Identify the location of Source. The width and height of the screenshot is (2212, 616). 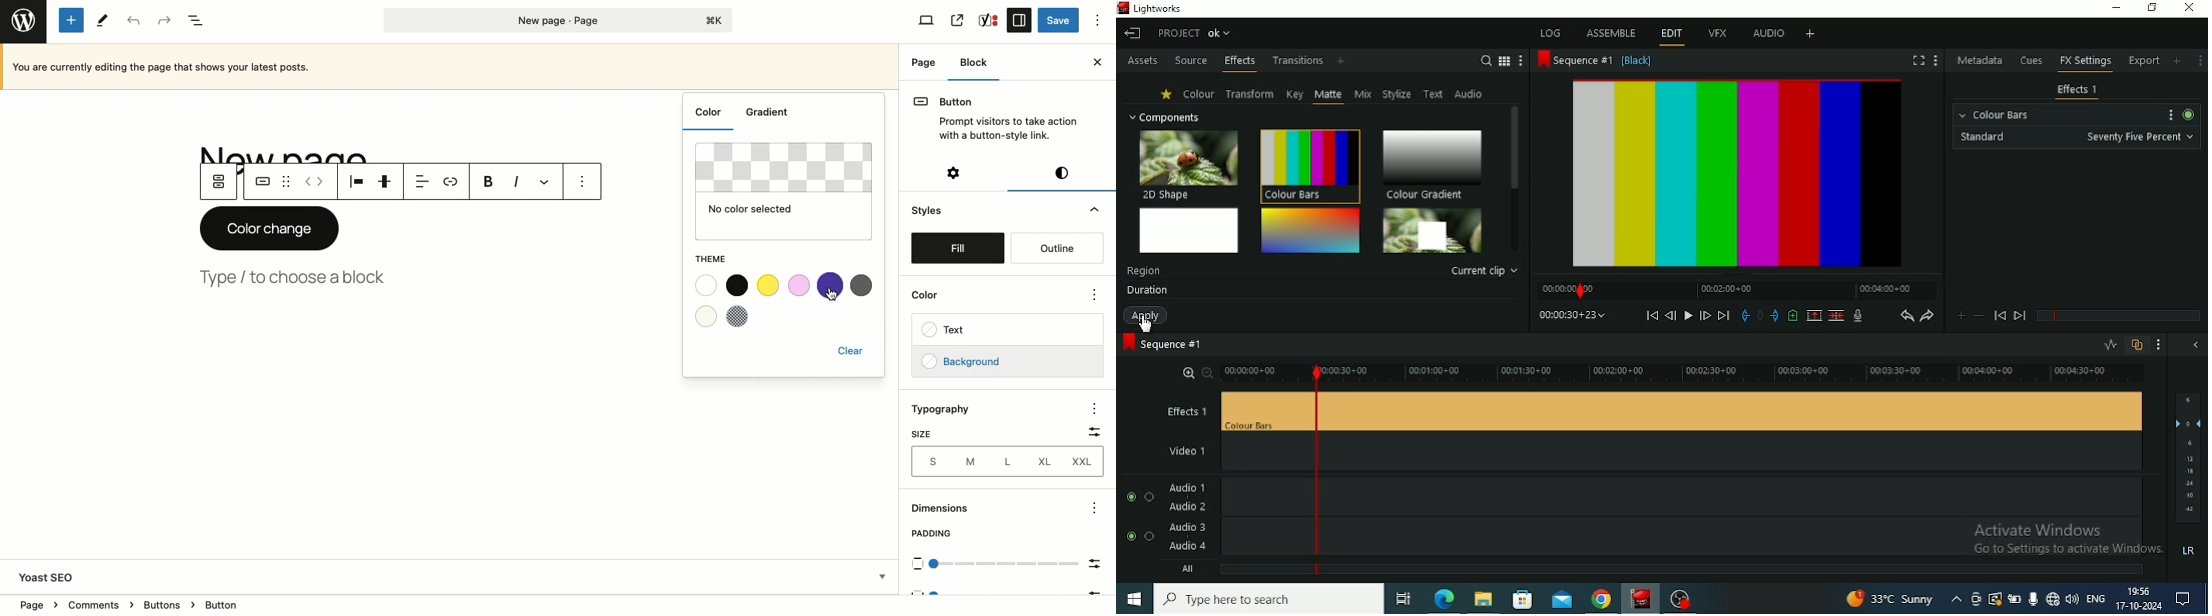
(1191, 62).